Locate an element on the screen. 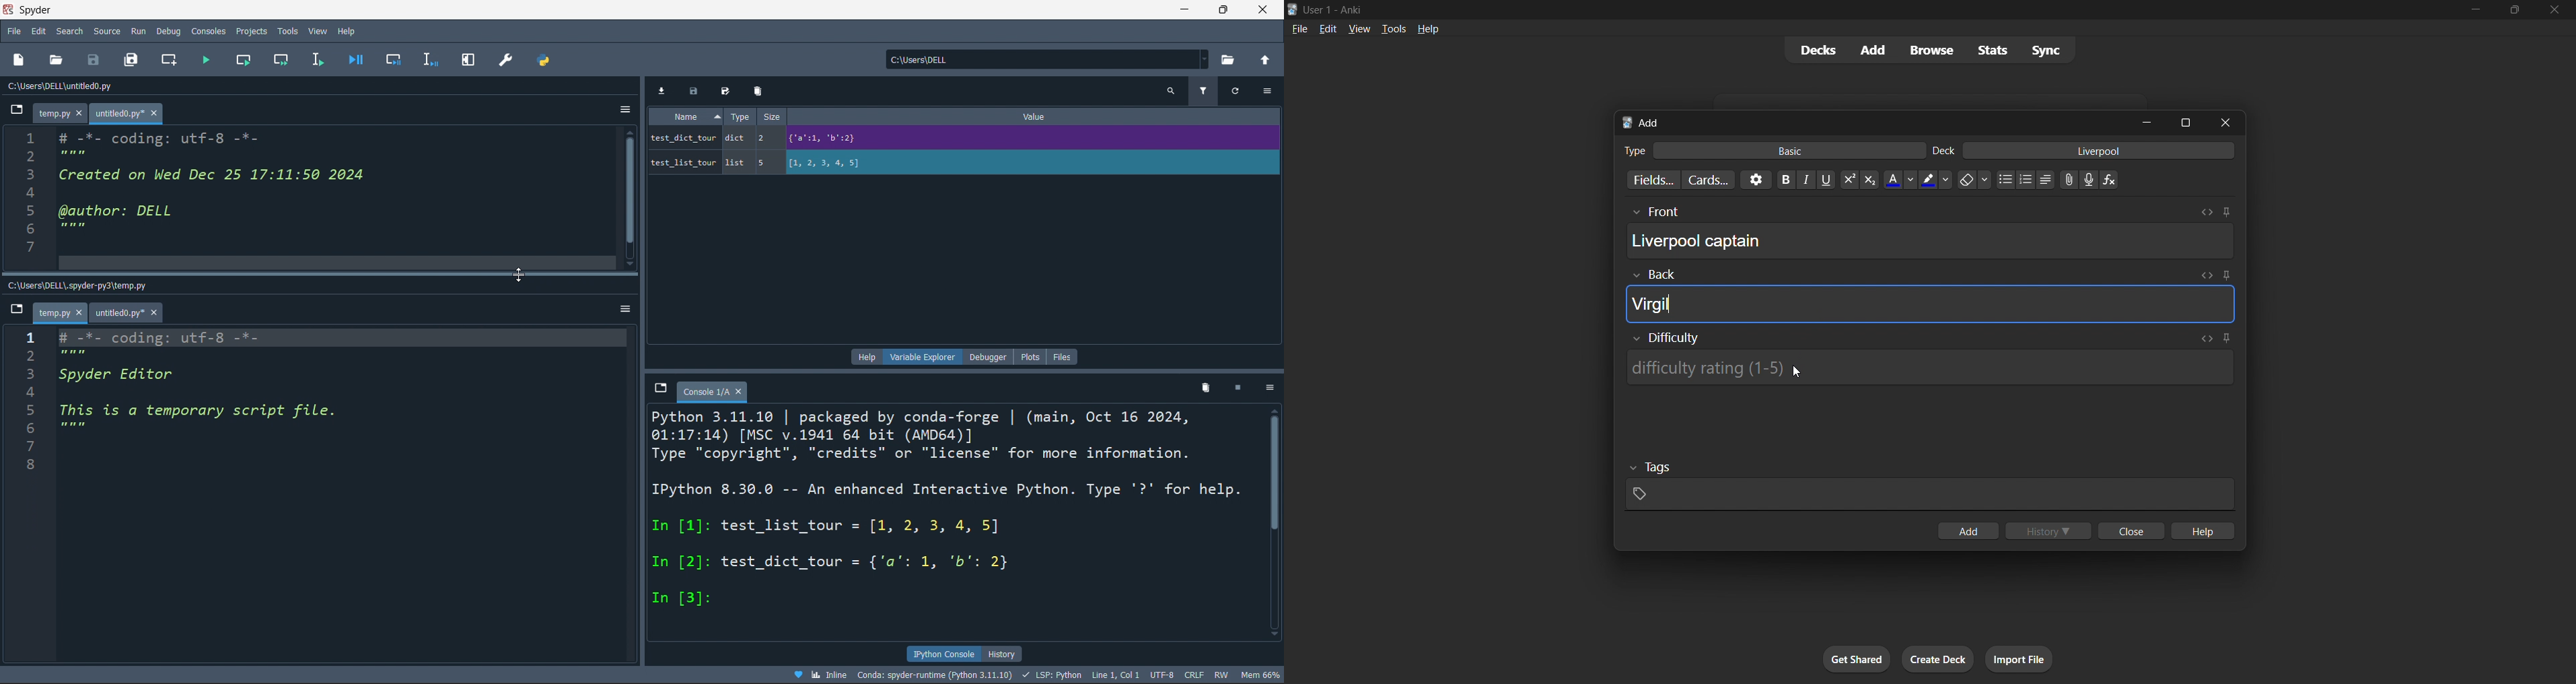 The image size is (2576, 700). close is located at coordinates (1266, 10).